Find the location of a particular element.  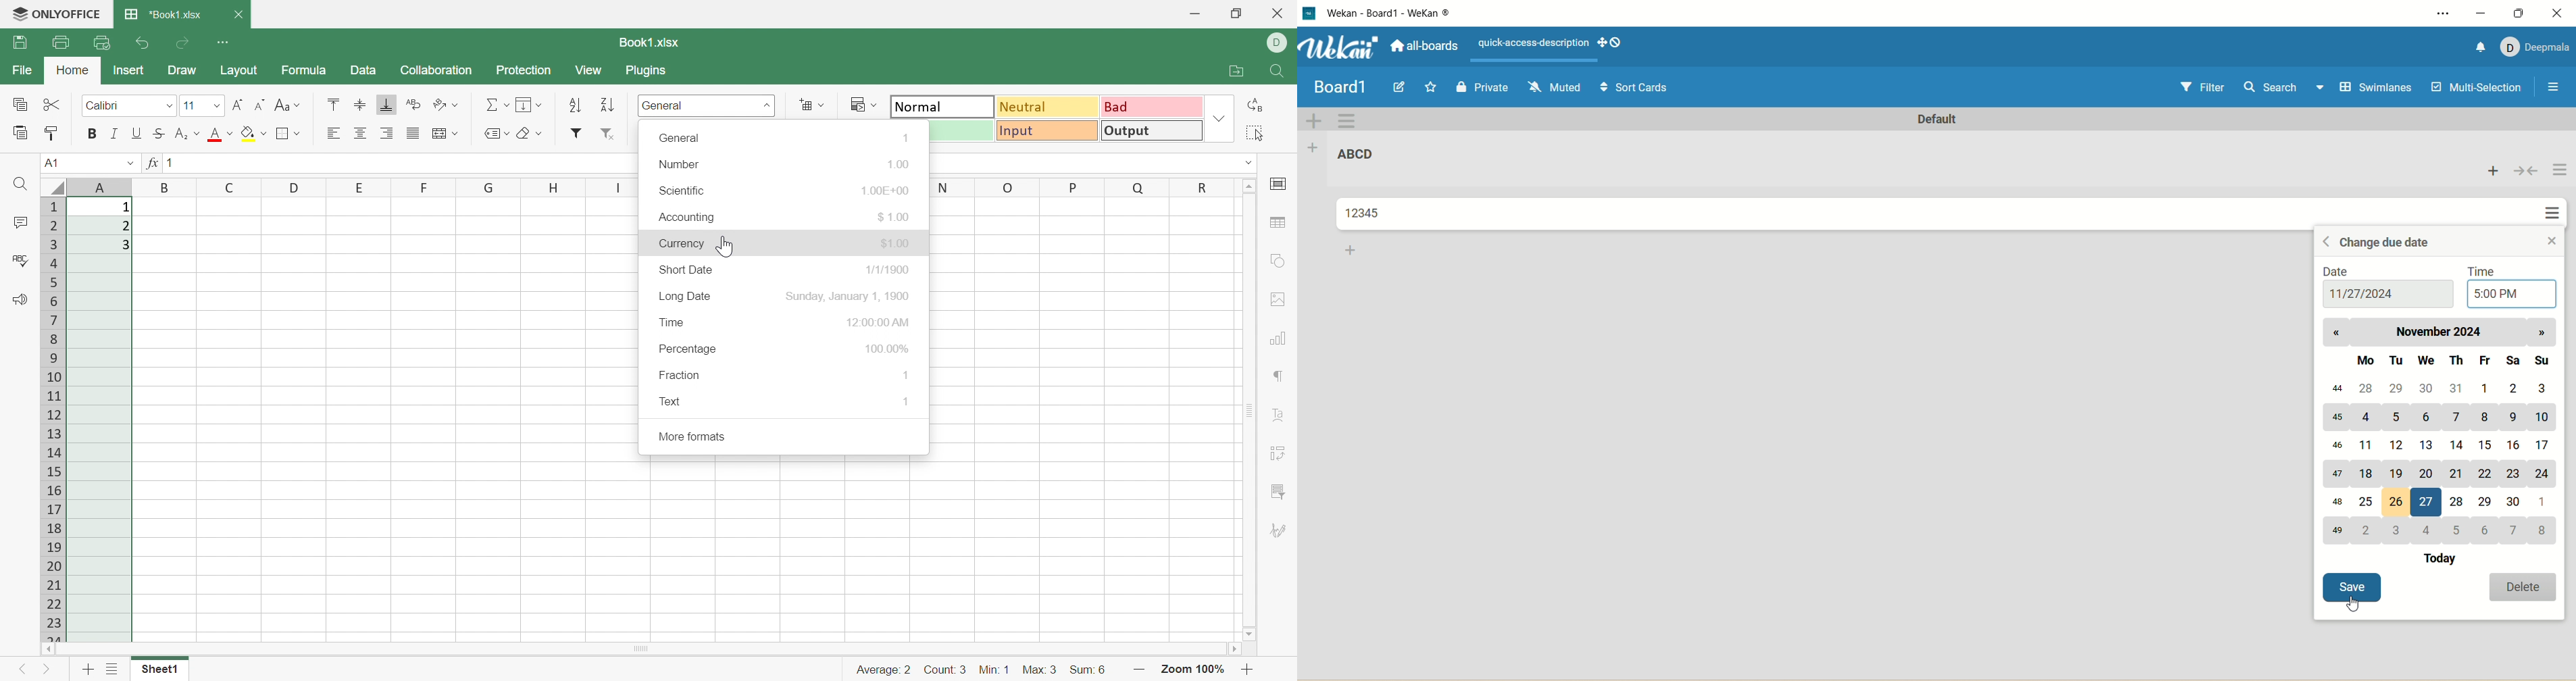

save is located at coordinates (2355, 588).